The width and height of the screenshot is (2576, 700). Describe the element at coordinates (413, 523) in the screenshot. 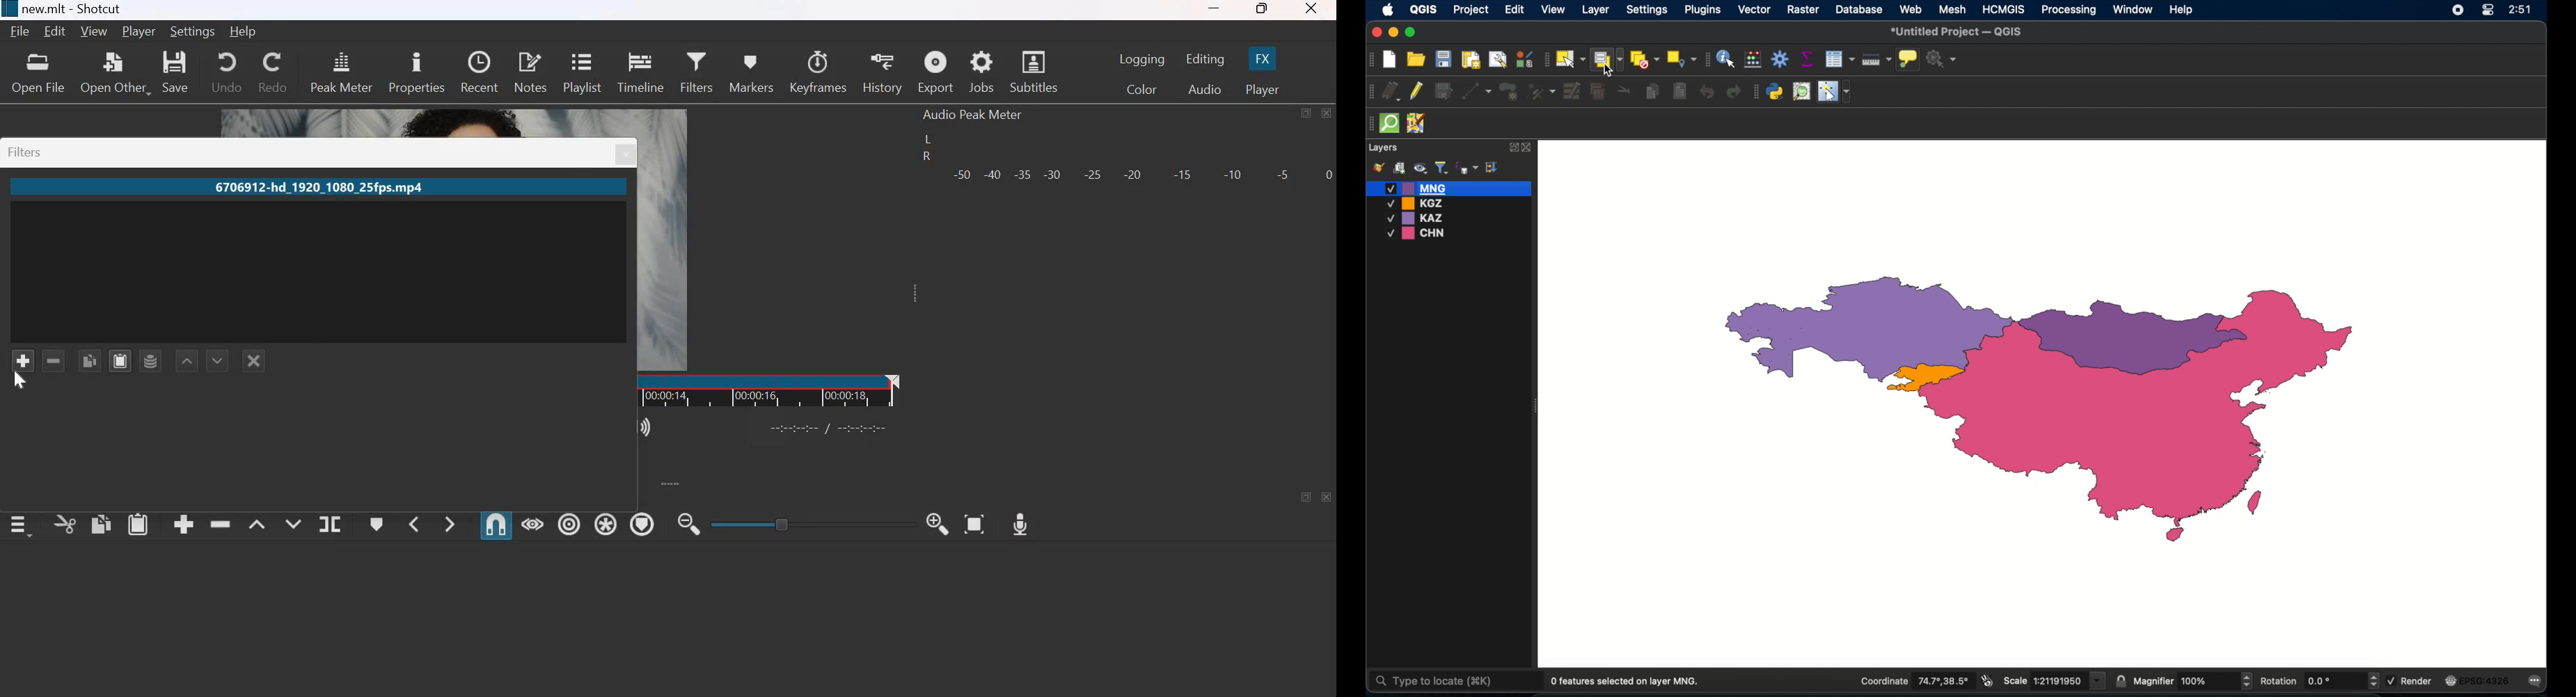

I see `Previous Marker` at that location.